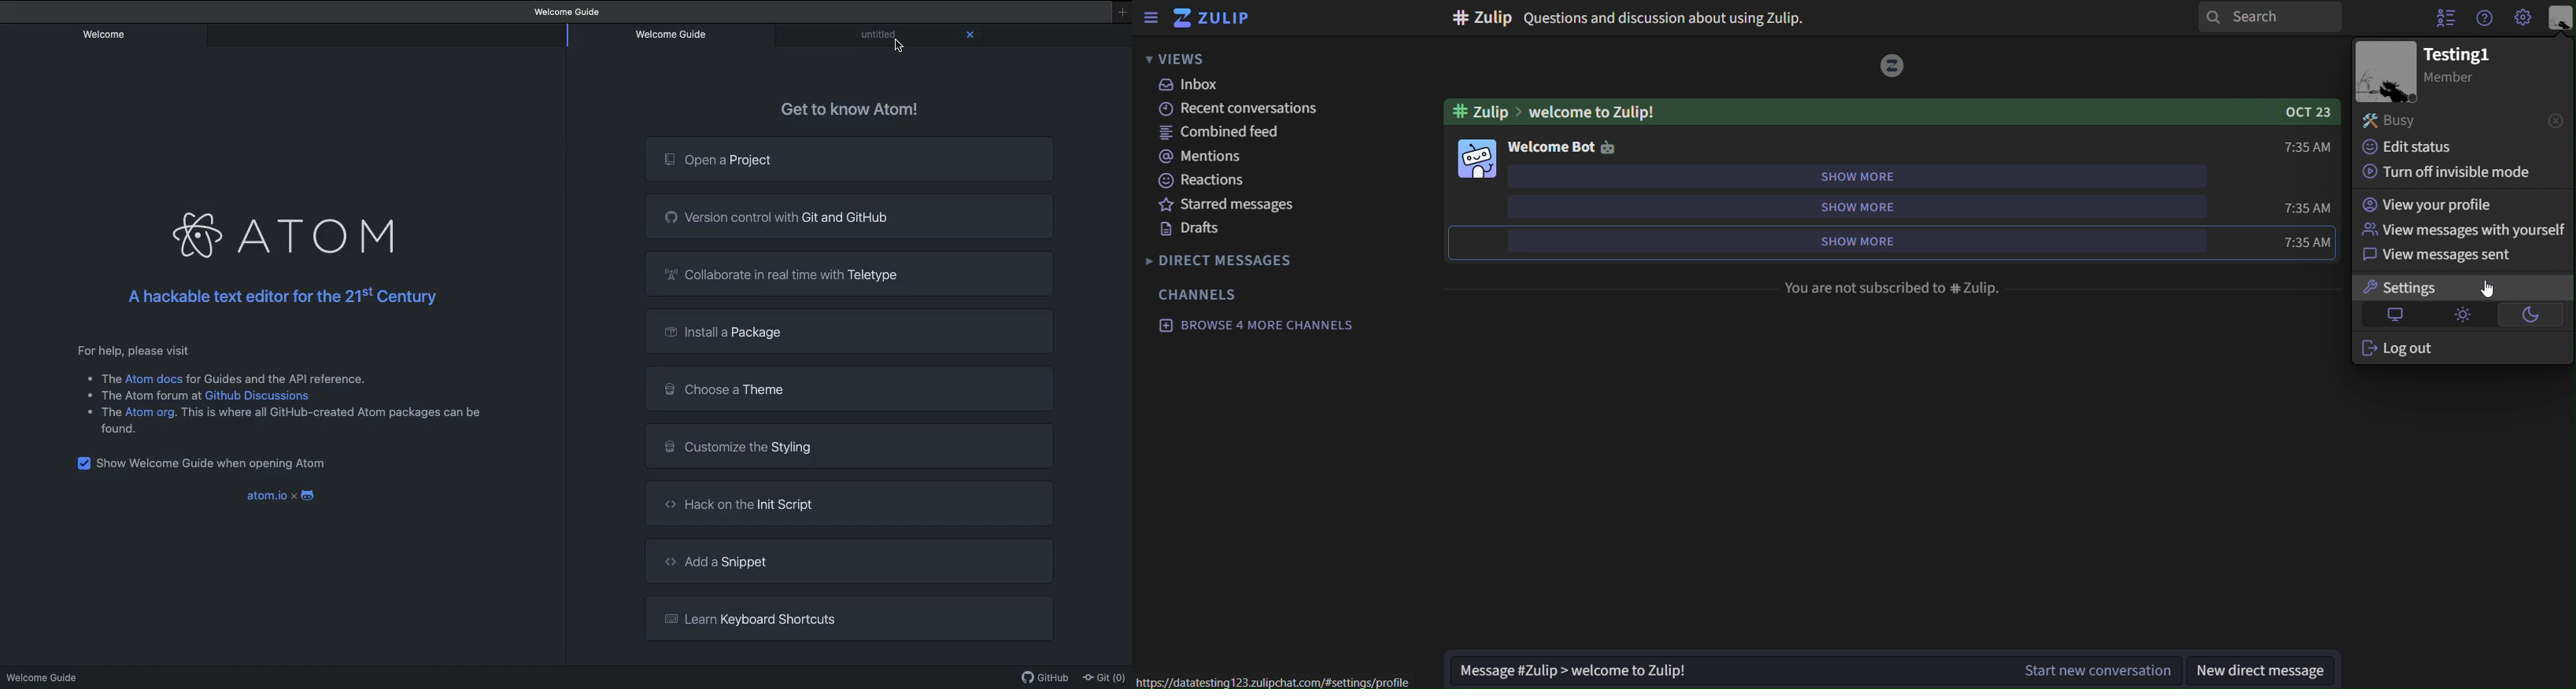 This screenshot has height=700, width=2576. I want to click on Welcome guide, so click(45, 677).